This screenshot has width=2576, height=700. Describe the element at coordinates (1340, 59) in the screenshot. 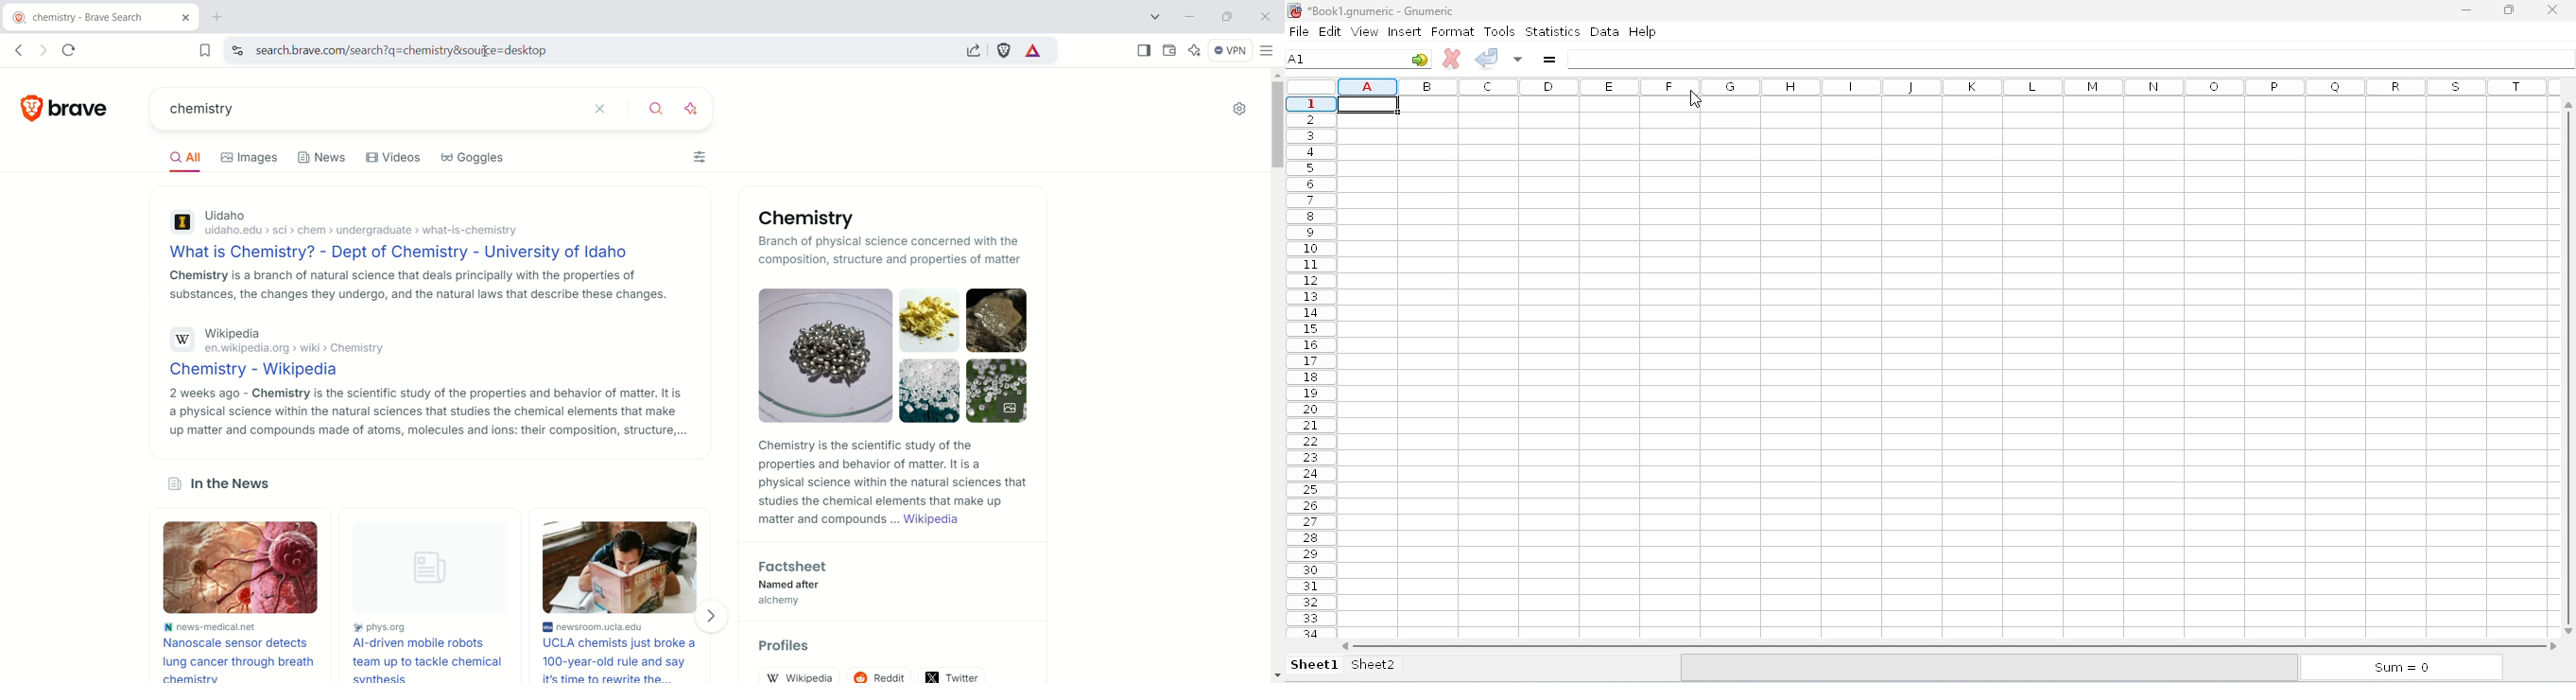

I see `A1` at that location.